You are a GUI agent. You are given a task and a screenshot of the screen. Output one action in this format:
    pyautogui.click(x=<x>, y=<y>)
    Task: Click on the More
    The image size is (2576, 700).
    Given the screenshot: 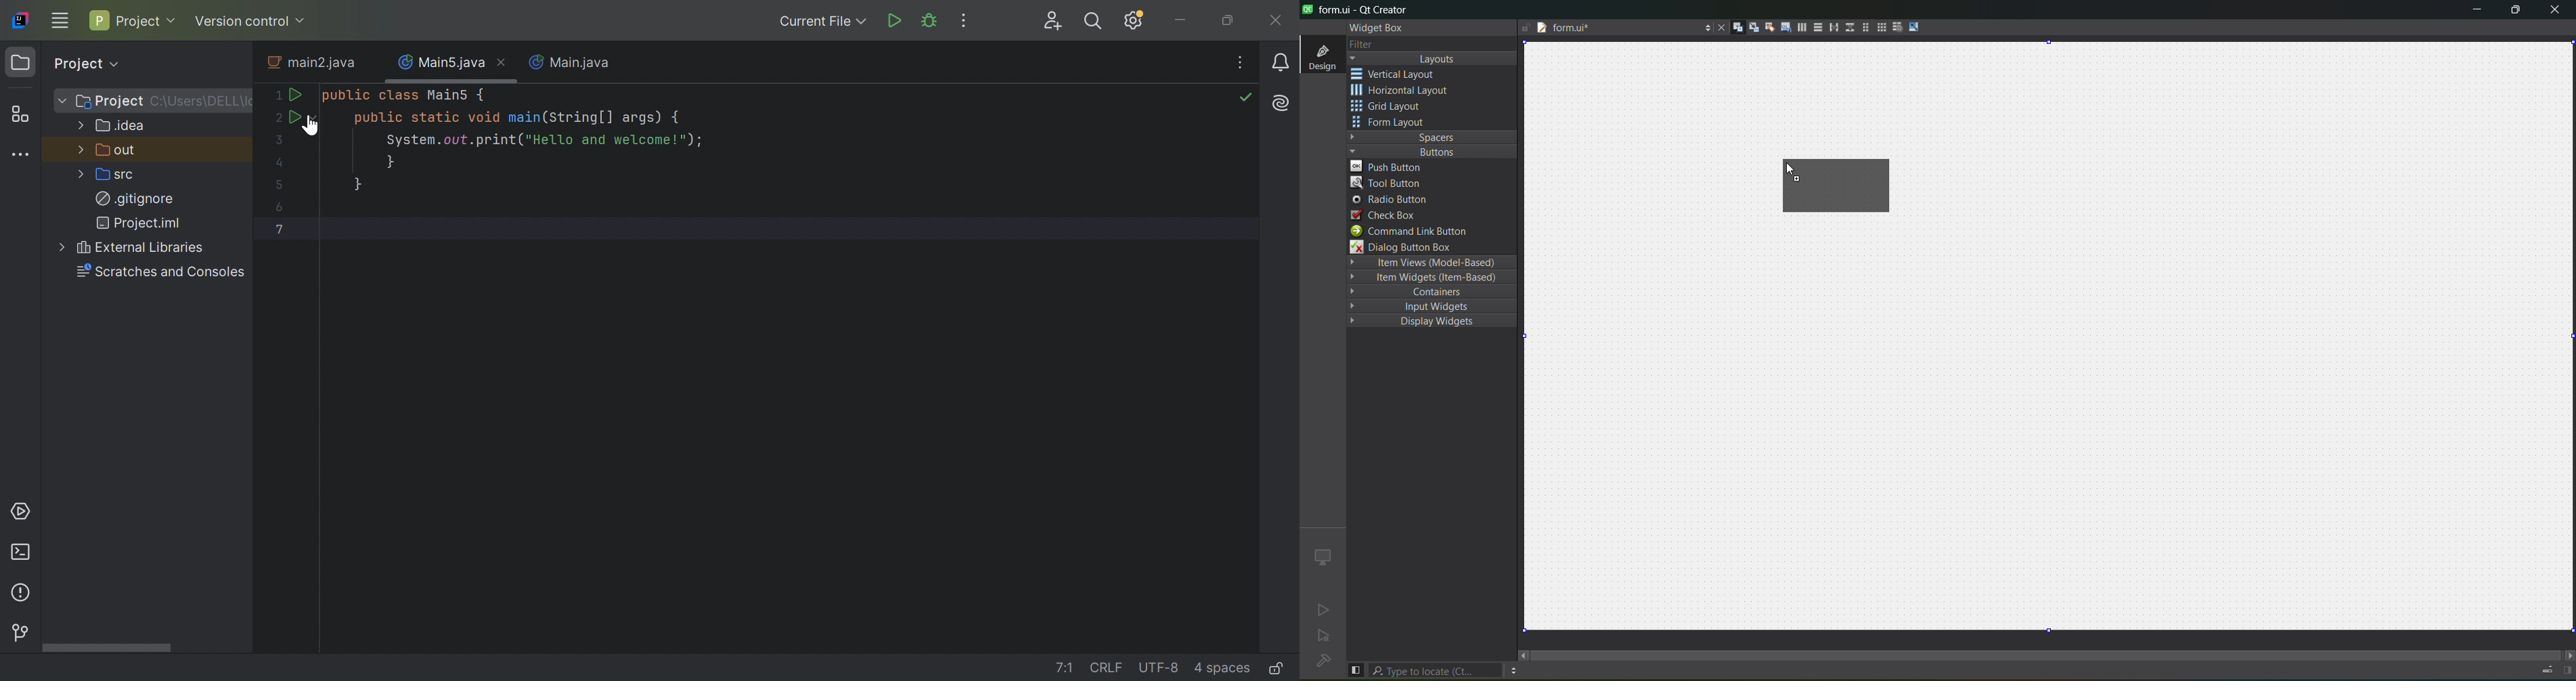 What is the action you would take?
    pyautogui.click(x=81, y=124)
    